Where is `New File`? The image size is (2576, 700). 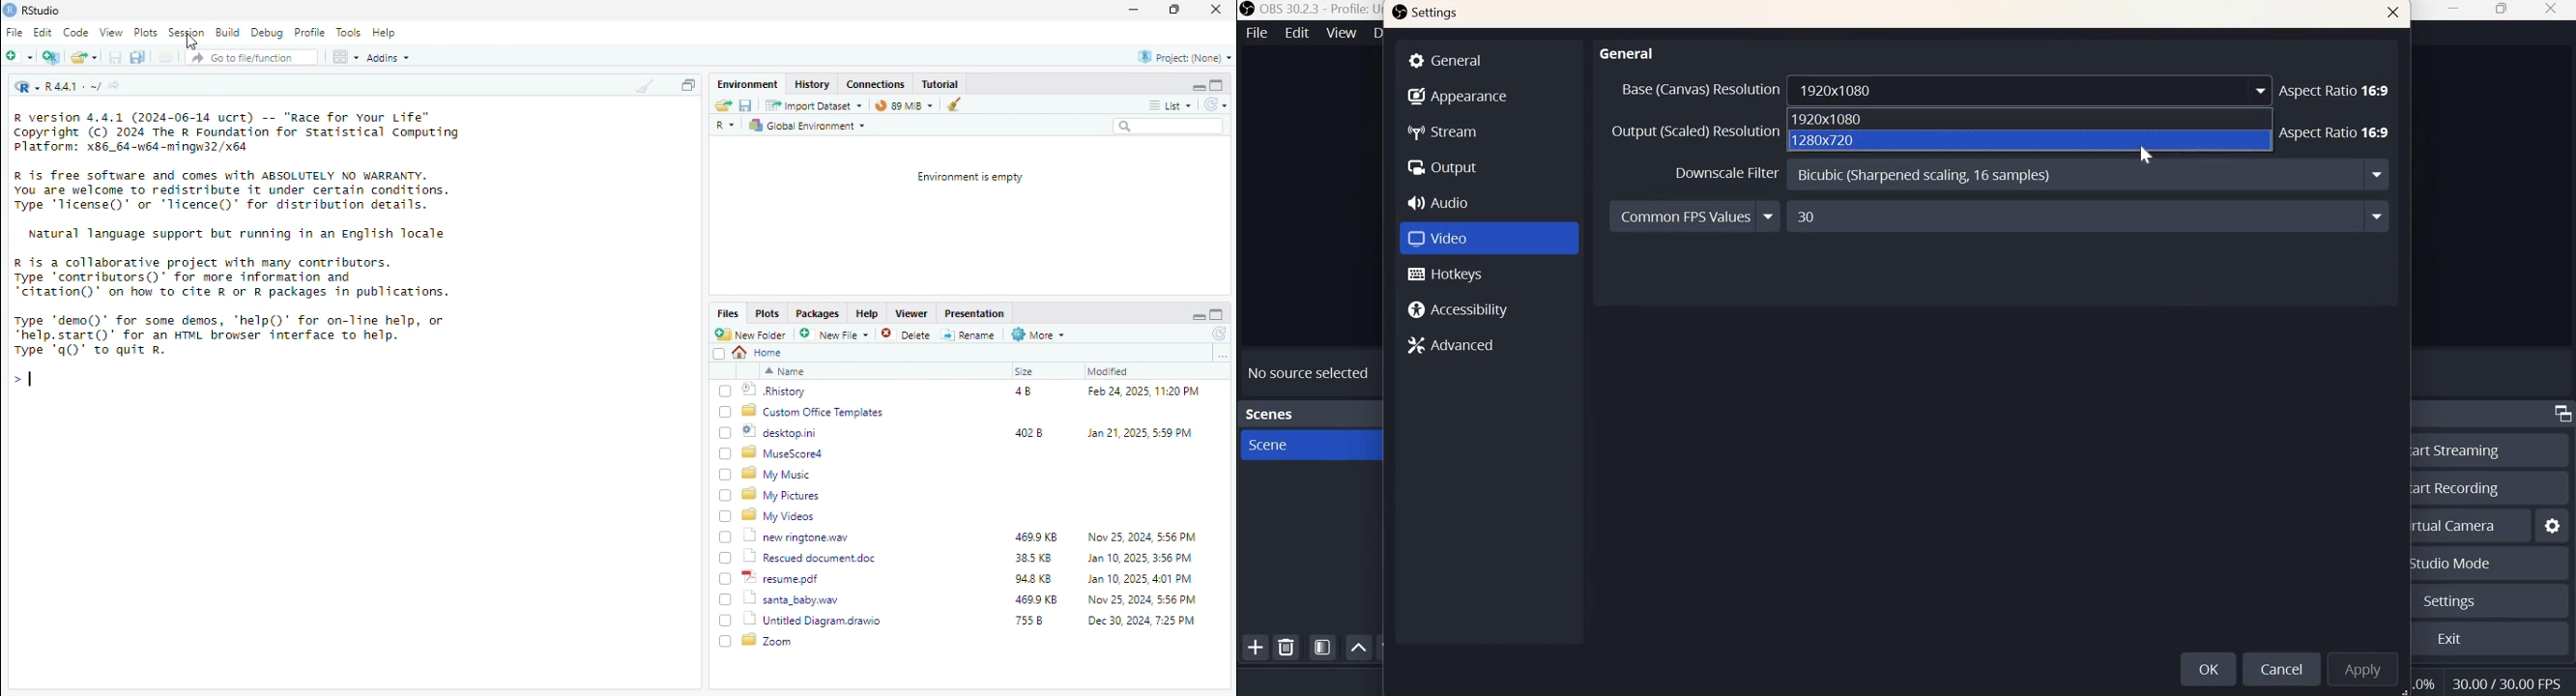 New File is located at coordinates (836, 334).